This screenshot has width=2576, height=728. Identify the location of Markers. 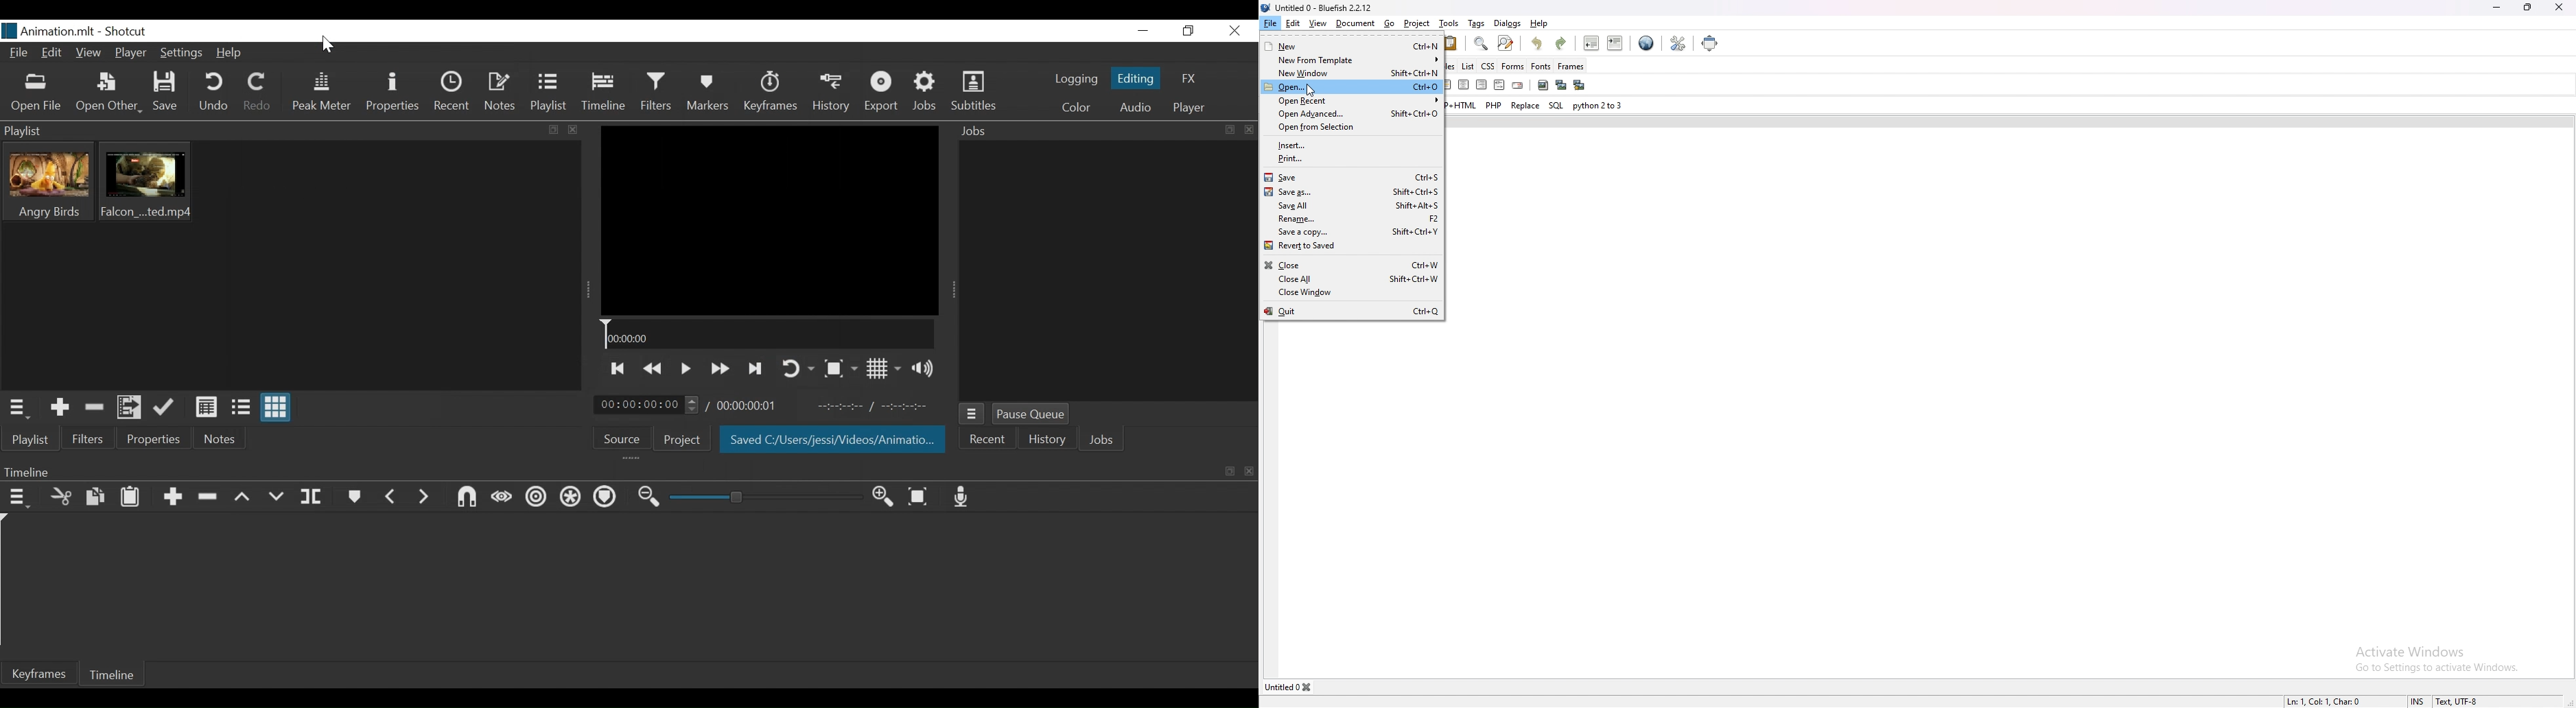
(355, 497).